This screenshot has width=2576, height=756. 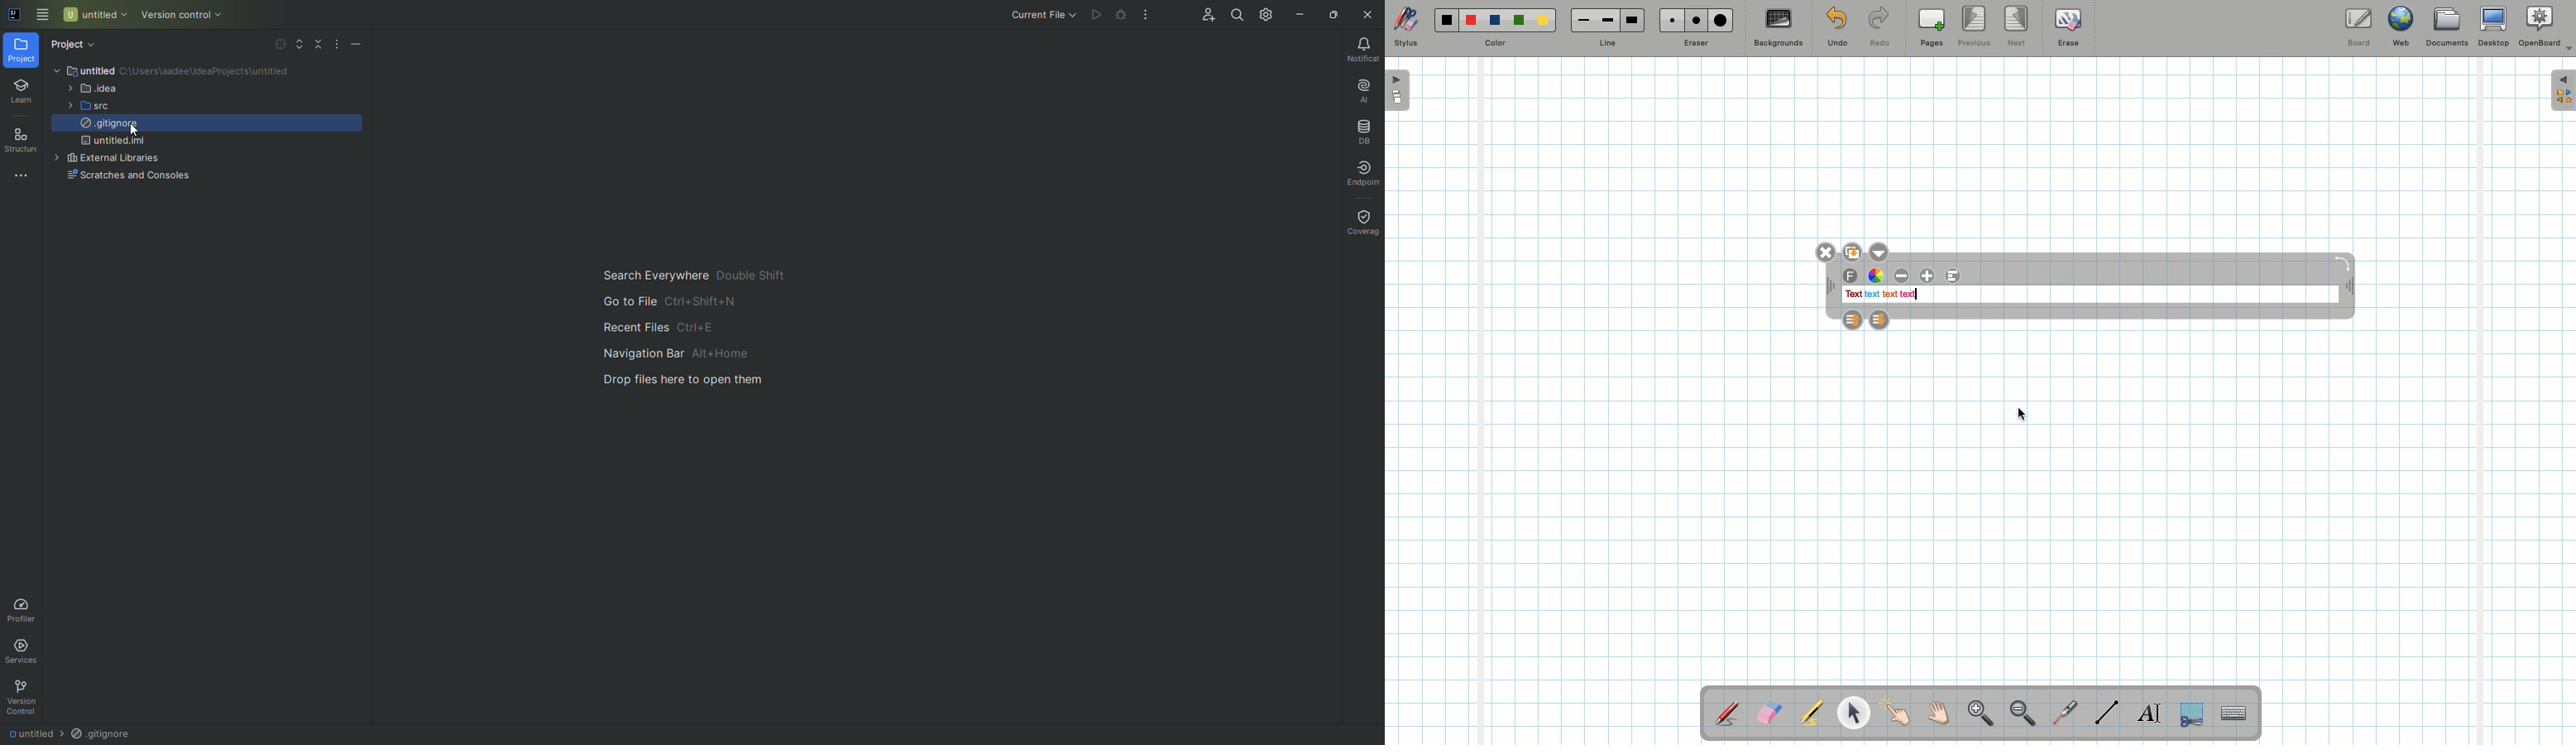 I want to click on More Actions, so click(x=1143, y=16).